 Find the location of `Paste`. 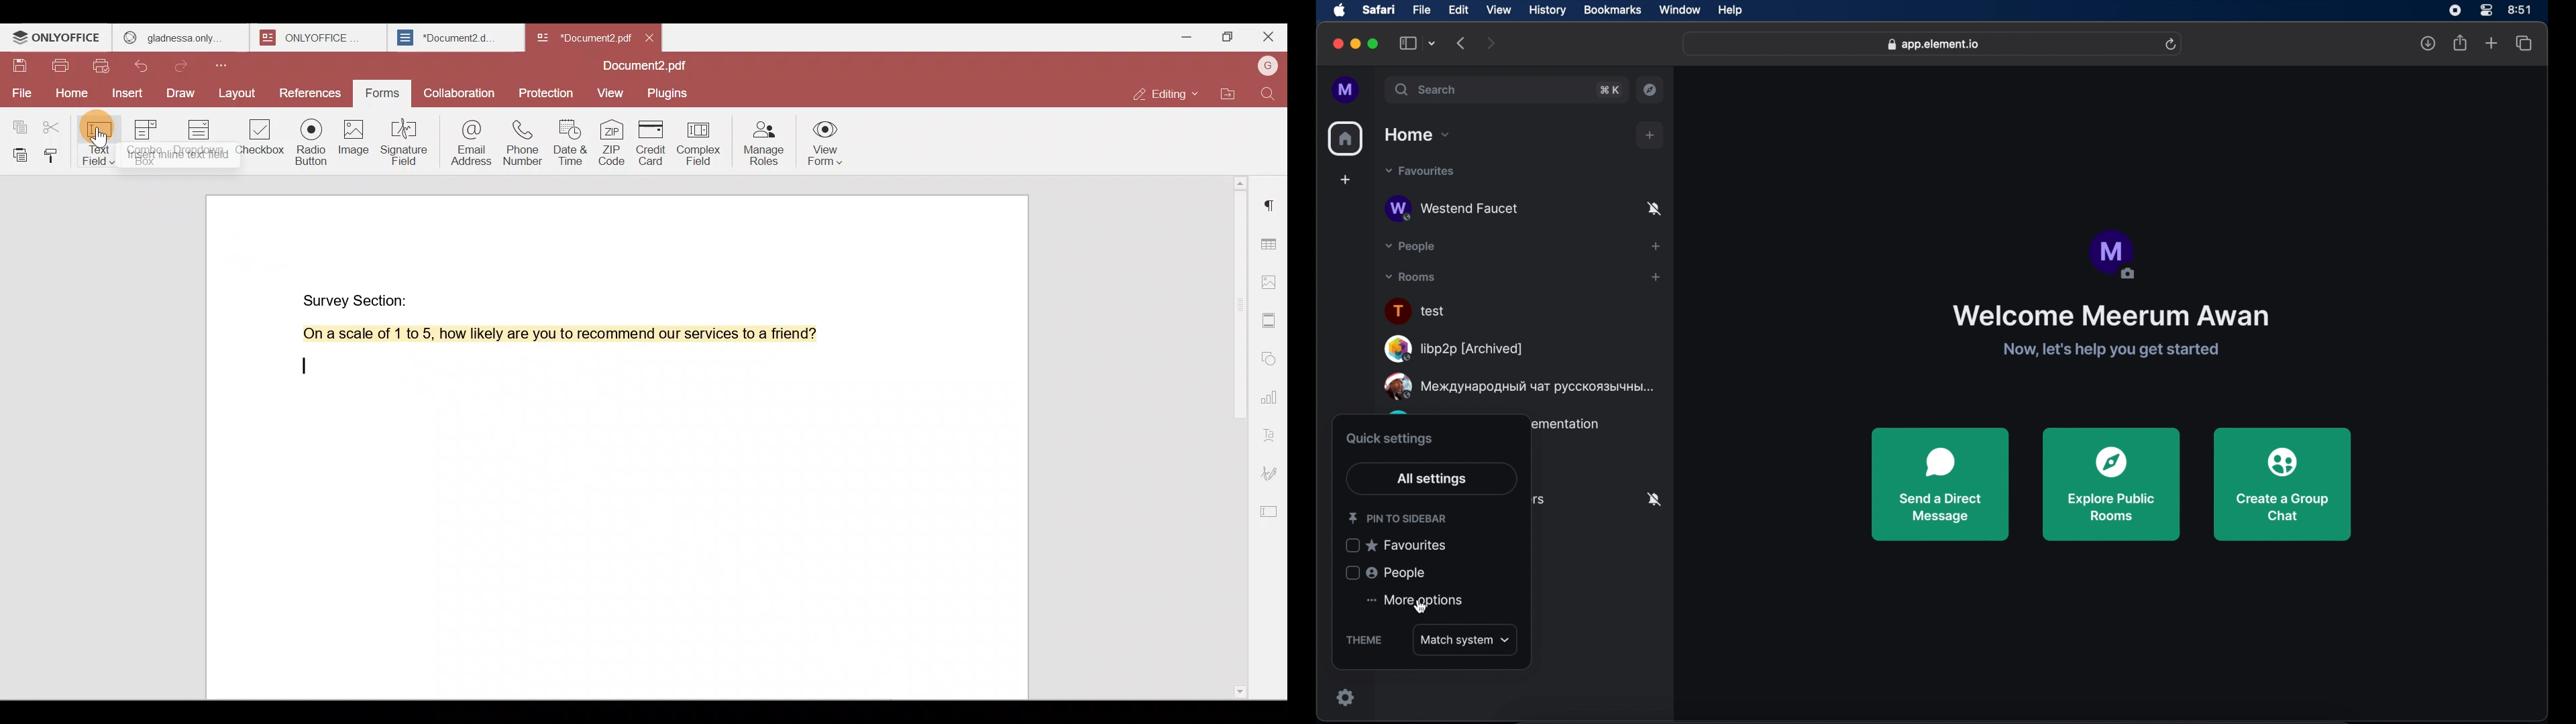

Paste is located at coordinates (16, 155).